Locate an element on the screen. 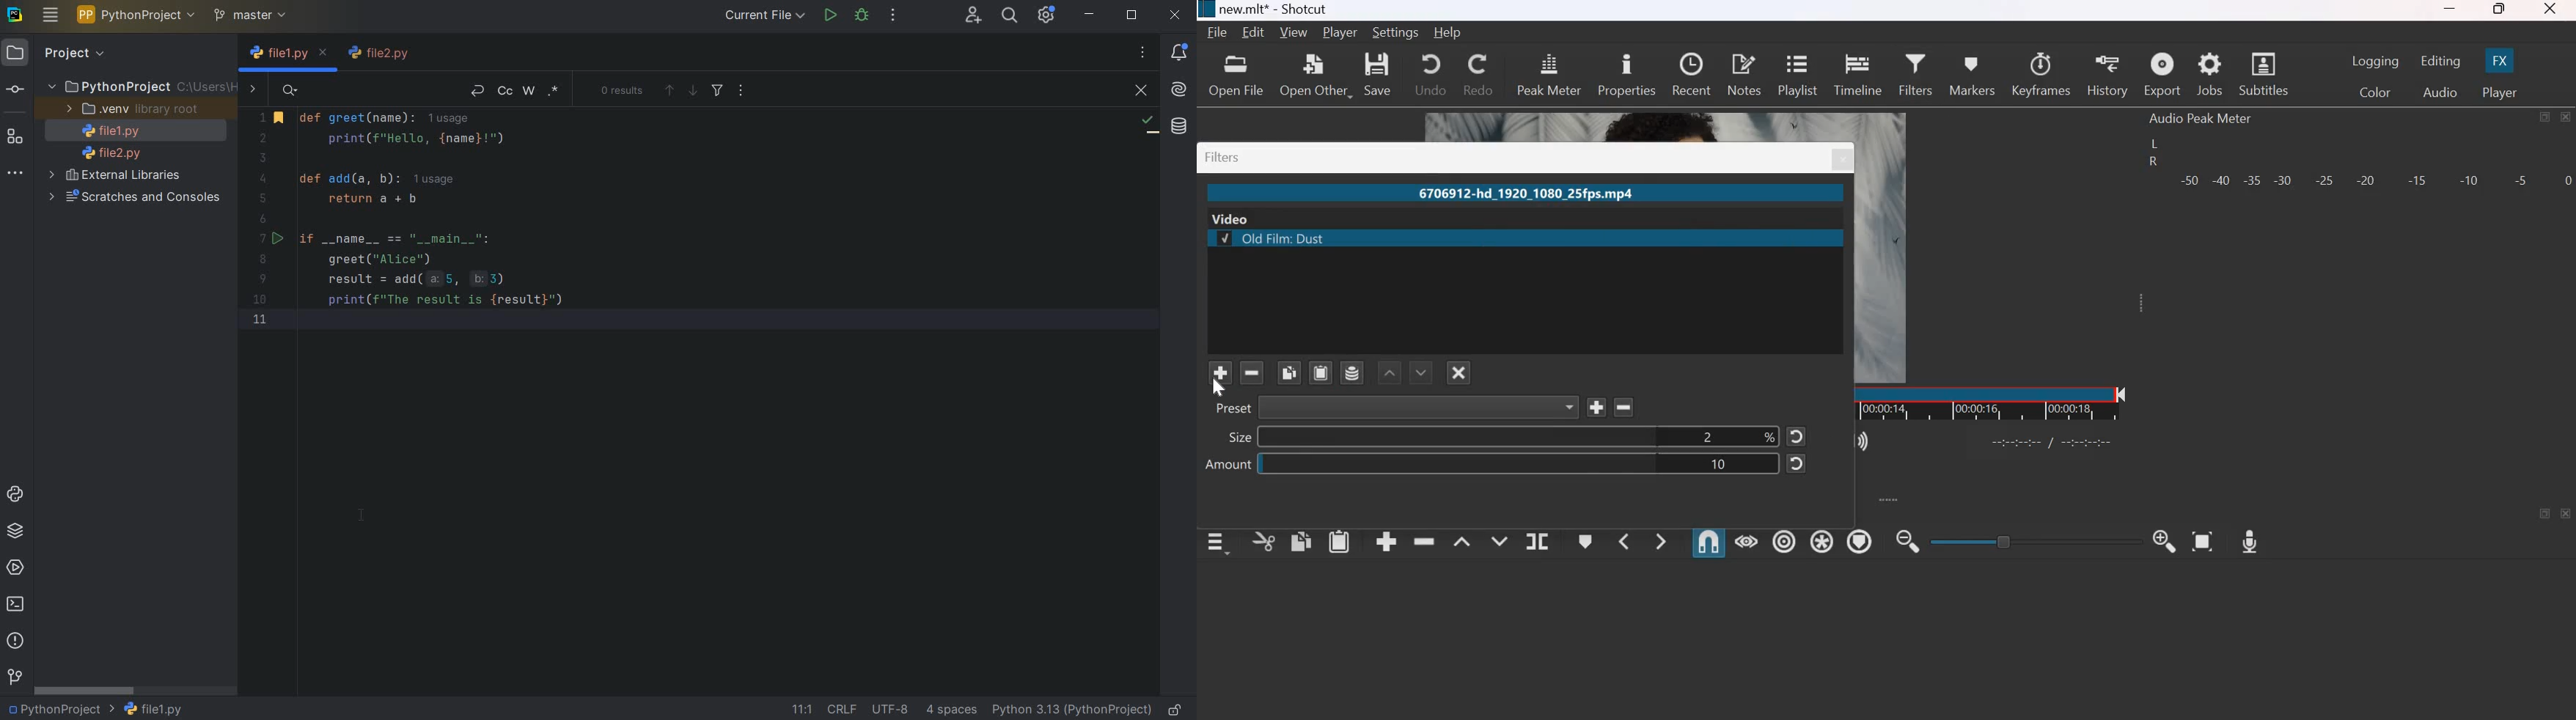 This screenshot has width=2576, height=728. Notes is located at coordinates (1744, 74).